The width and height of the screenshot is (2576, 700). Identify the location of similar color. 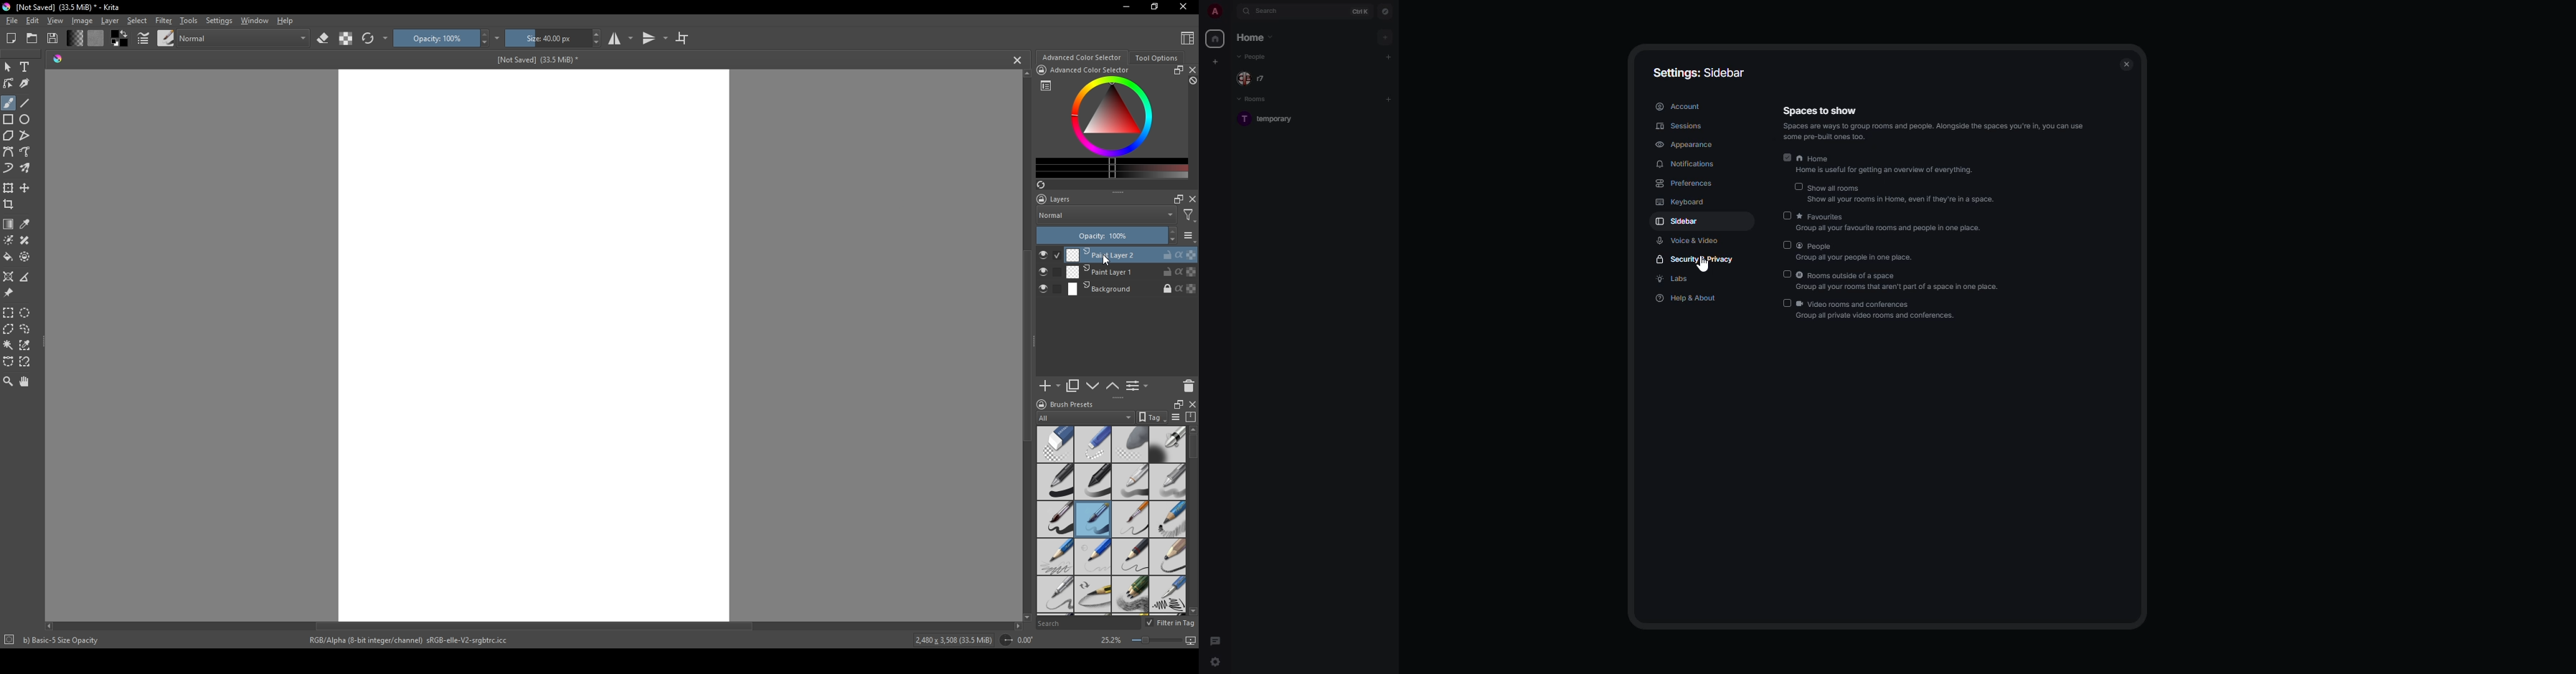
(27, 344).